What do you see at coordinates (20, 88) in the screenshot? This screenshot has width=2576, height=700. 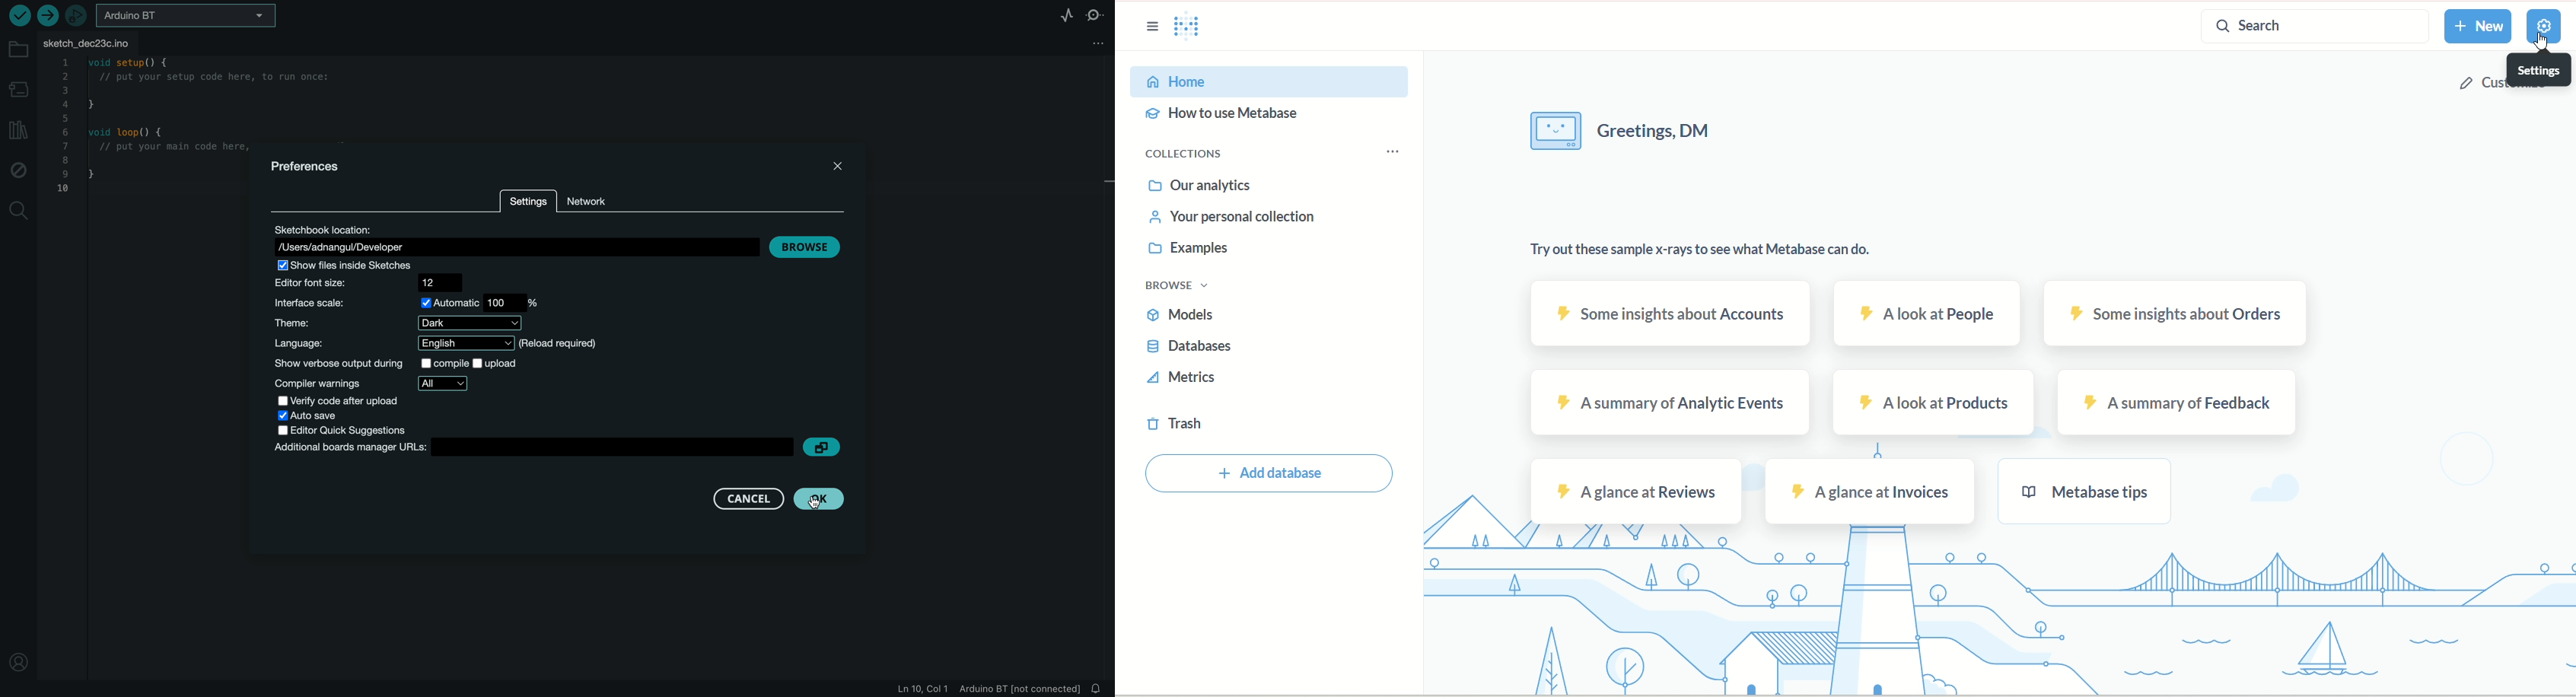 I see `board manager` at bounding box center [20, 88].